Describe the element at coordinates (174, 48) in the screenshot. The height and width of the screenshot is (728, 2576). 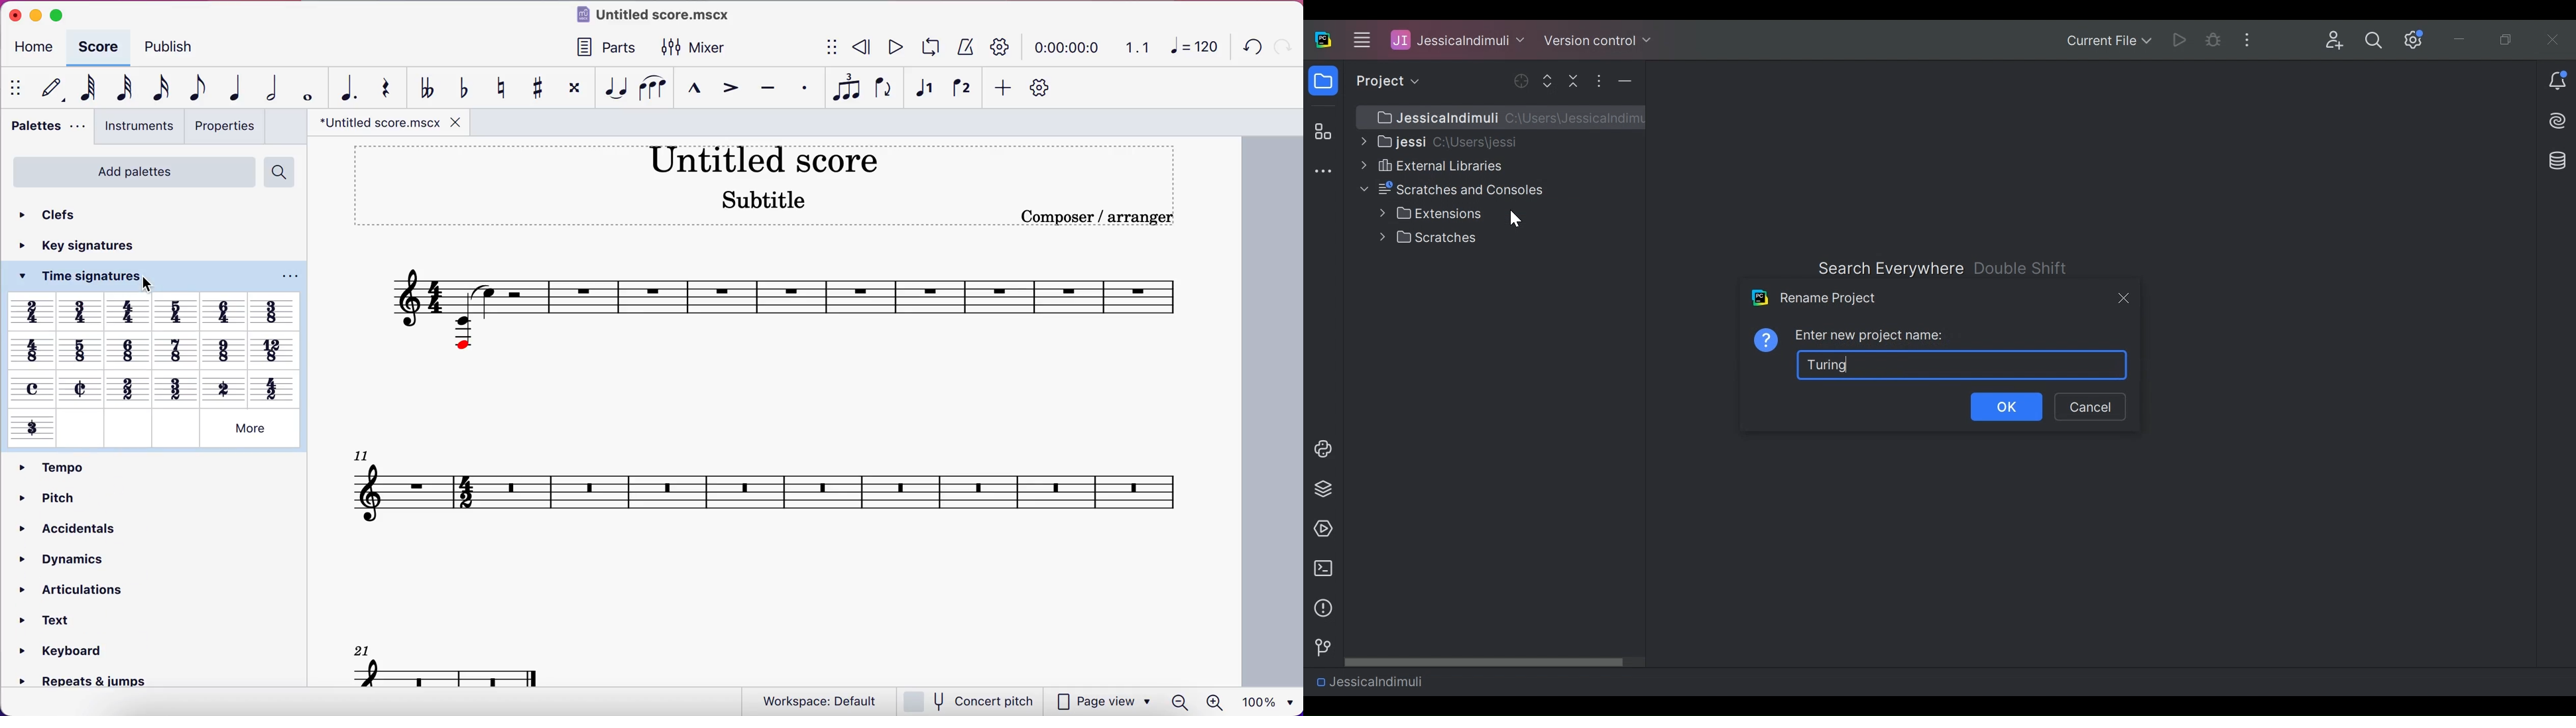
I see `publish` at that location.